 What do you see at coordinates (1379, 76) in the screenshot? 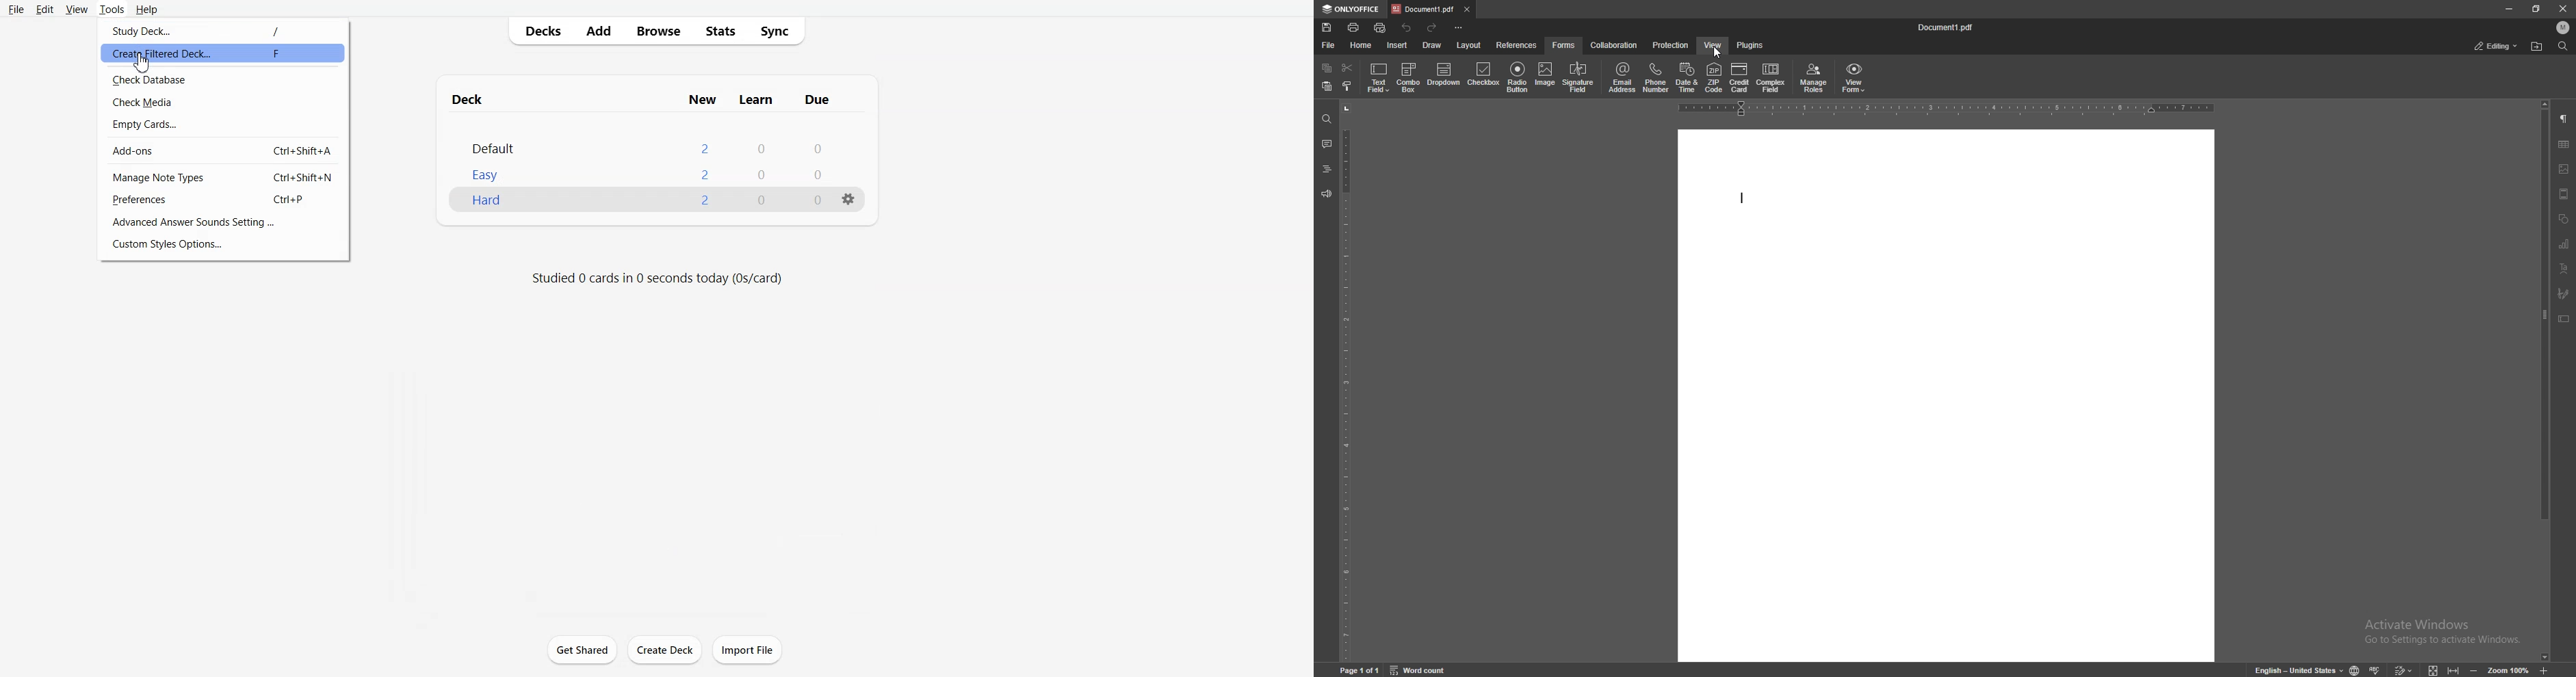
I see `text field` at bounding box center [1379, 76].